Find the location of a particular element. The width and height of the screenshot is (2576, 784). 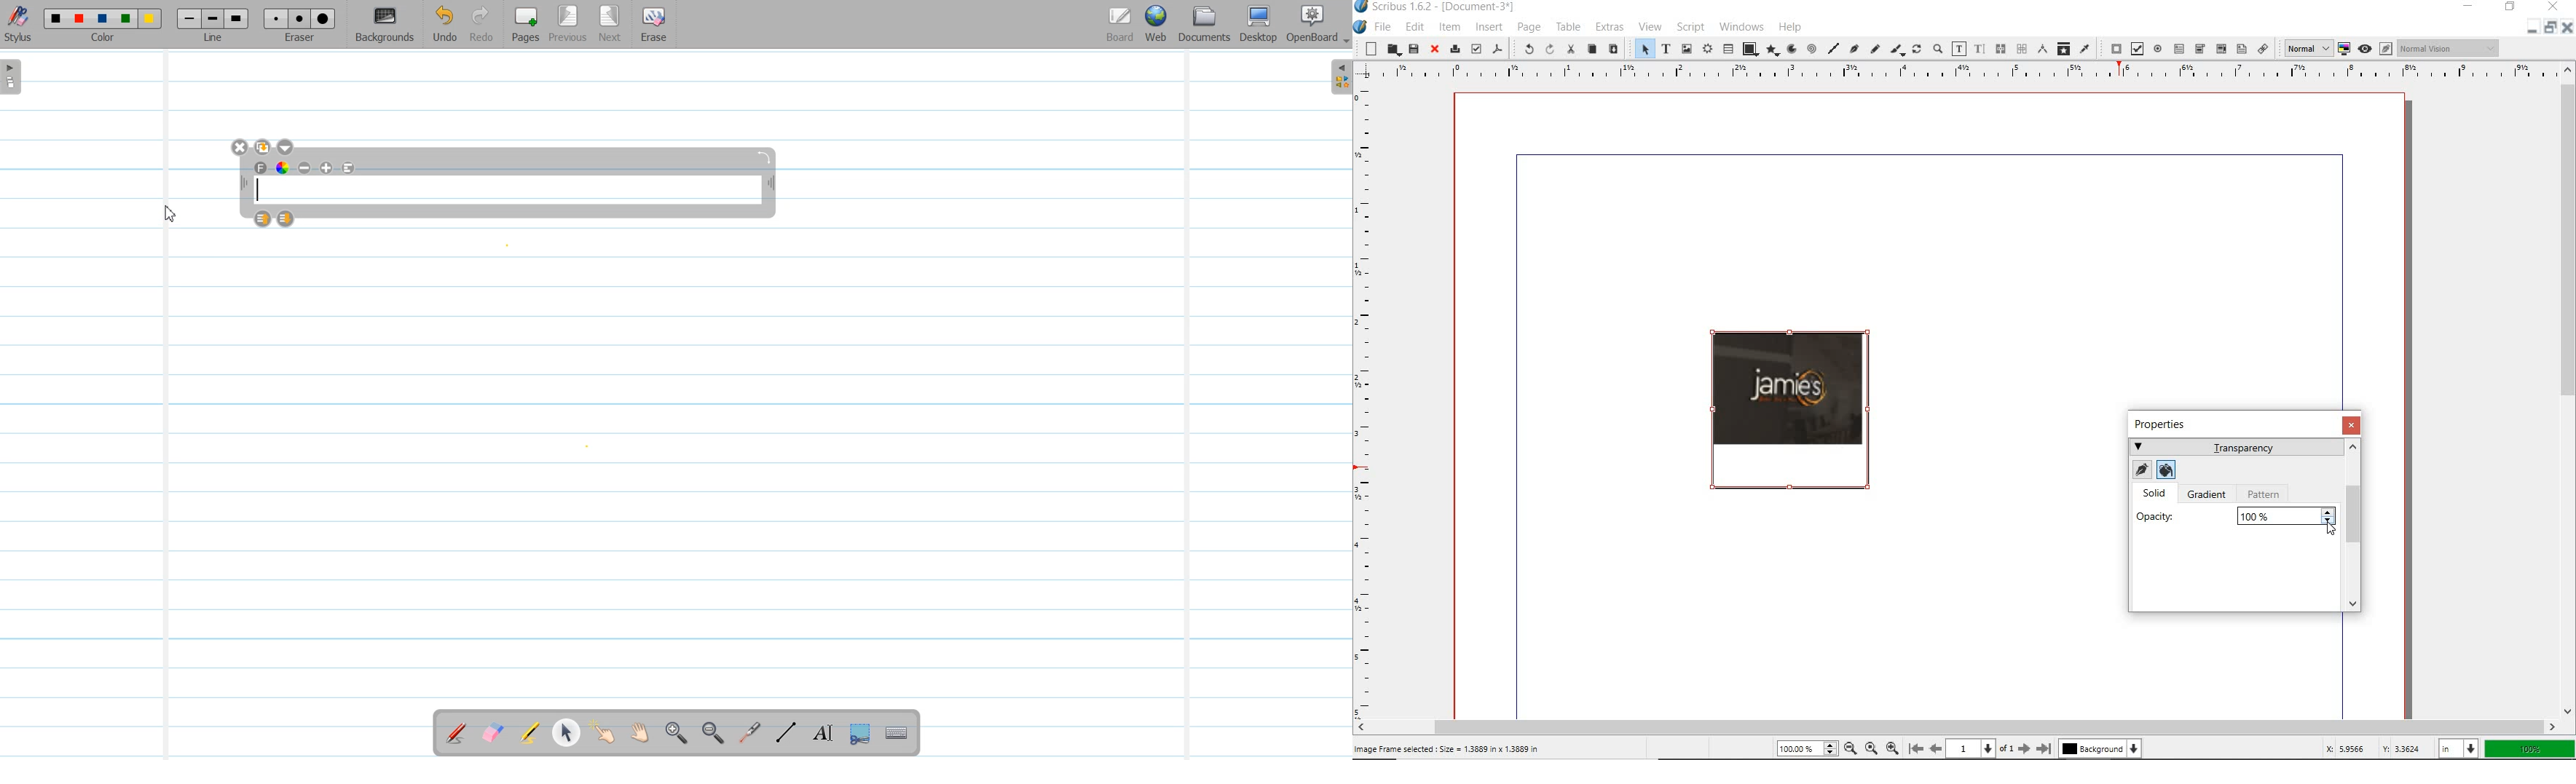

UNDO is located at coordinates (1527, 48).